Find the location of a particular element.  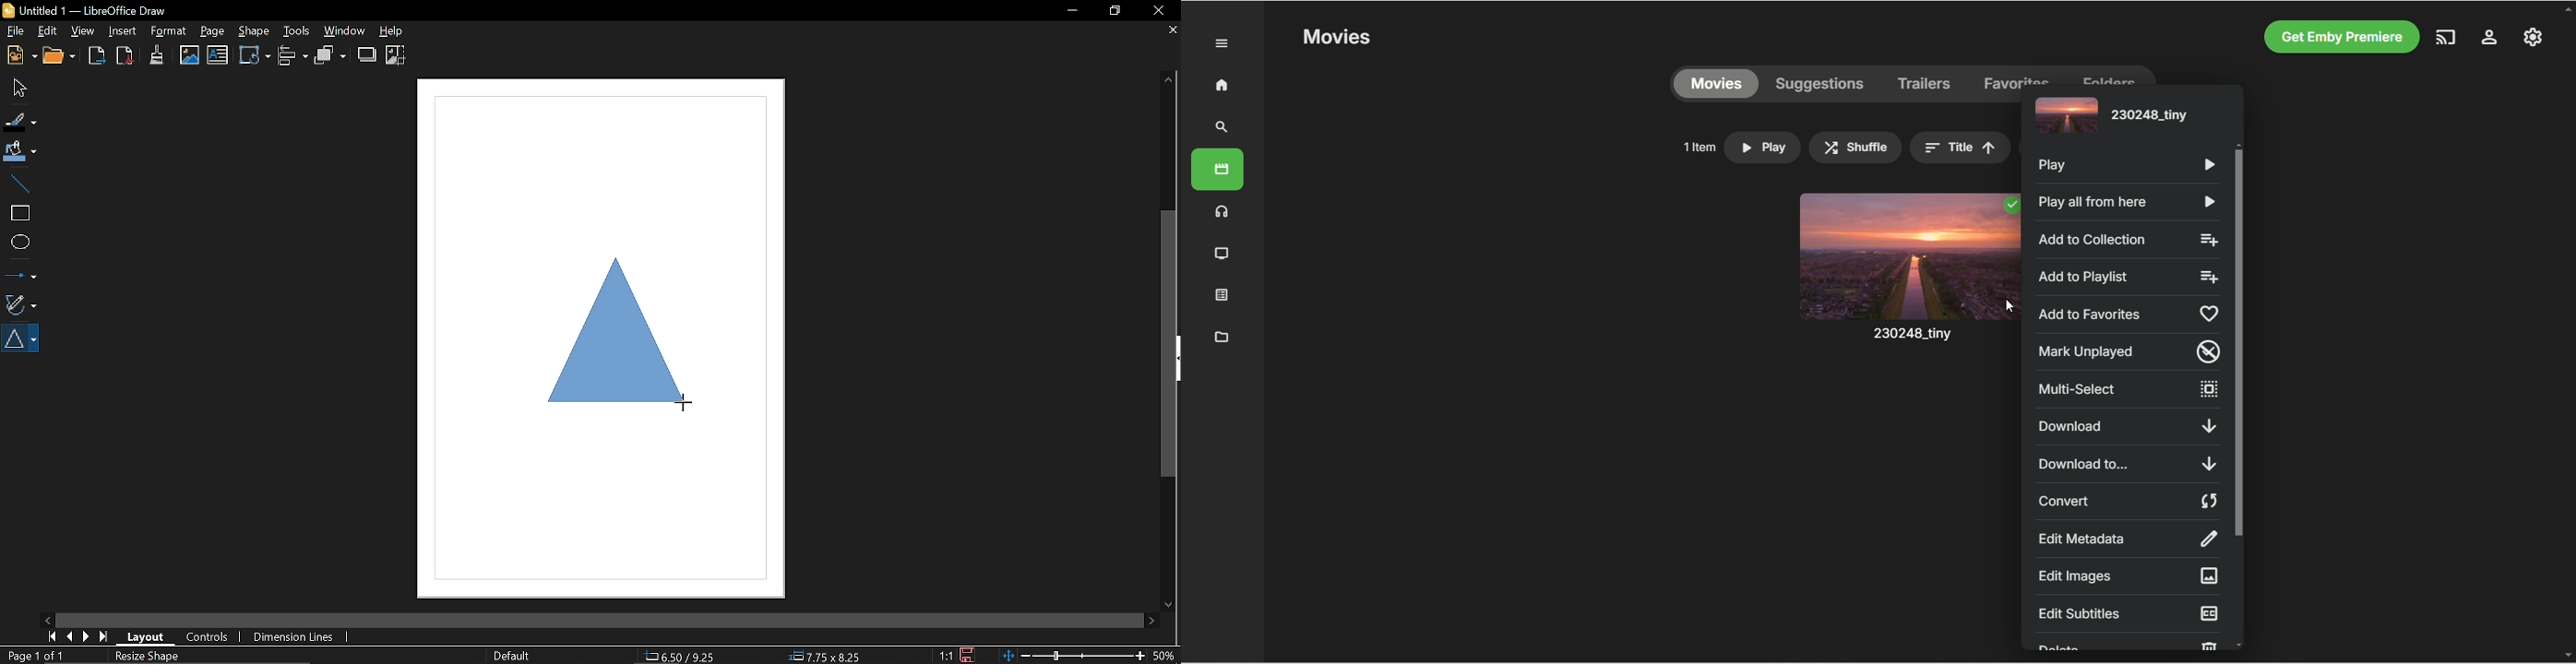

Format is located at coordinates (168, 31).